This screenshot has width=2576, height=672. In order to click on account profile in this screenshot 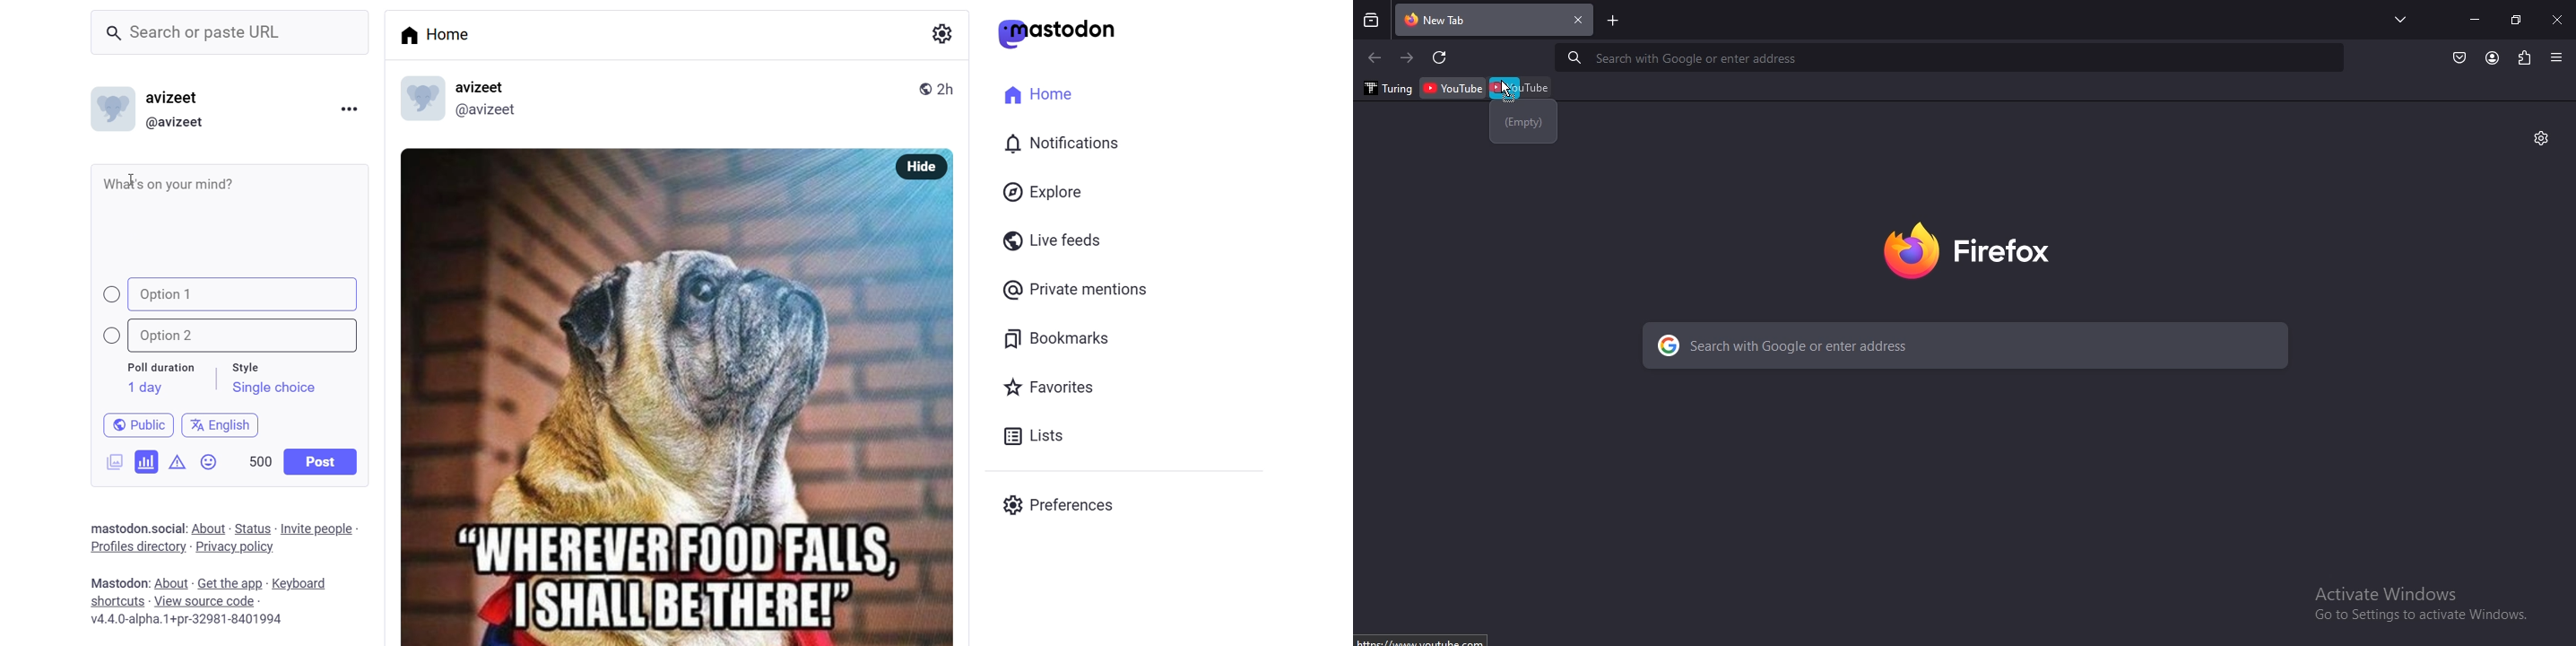, I will do `click(2491, 59)`.